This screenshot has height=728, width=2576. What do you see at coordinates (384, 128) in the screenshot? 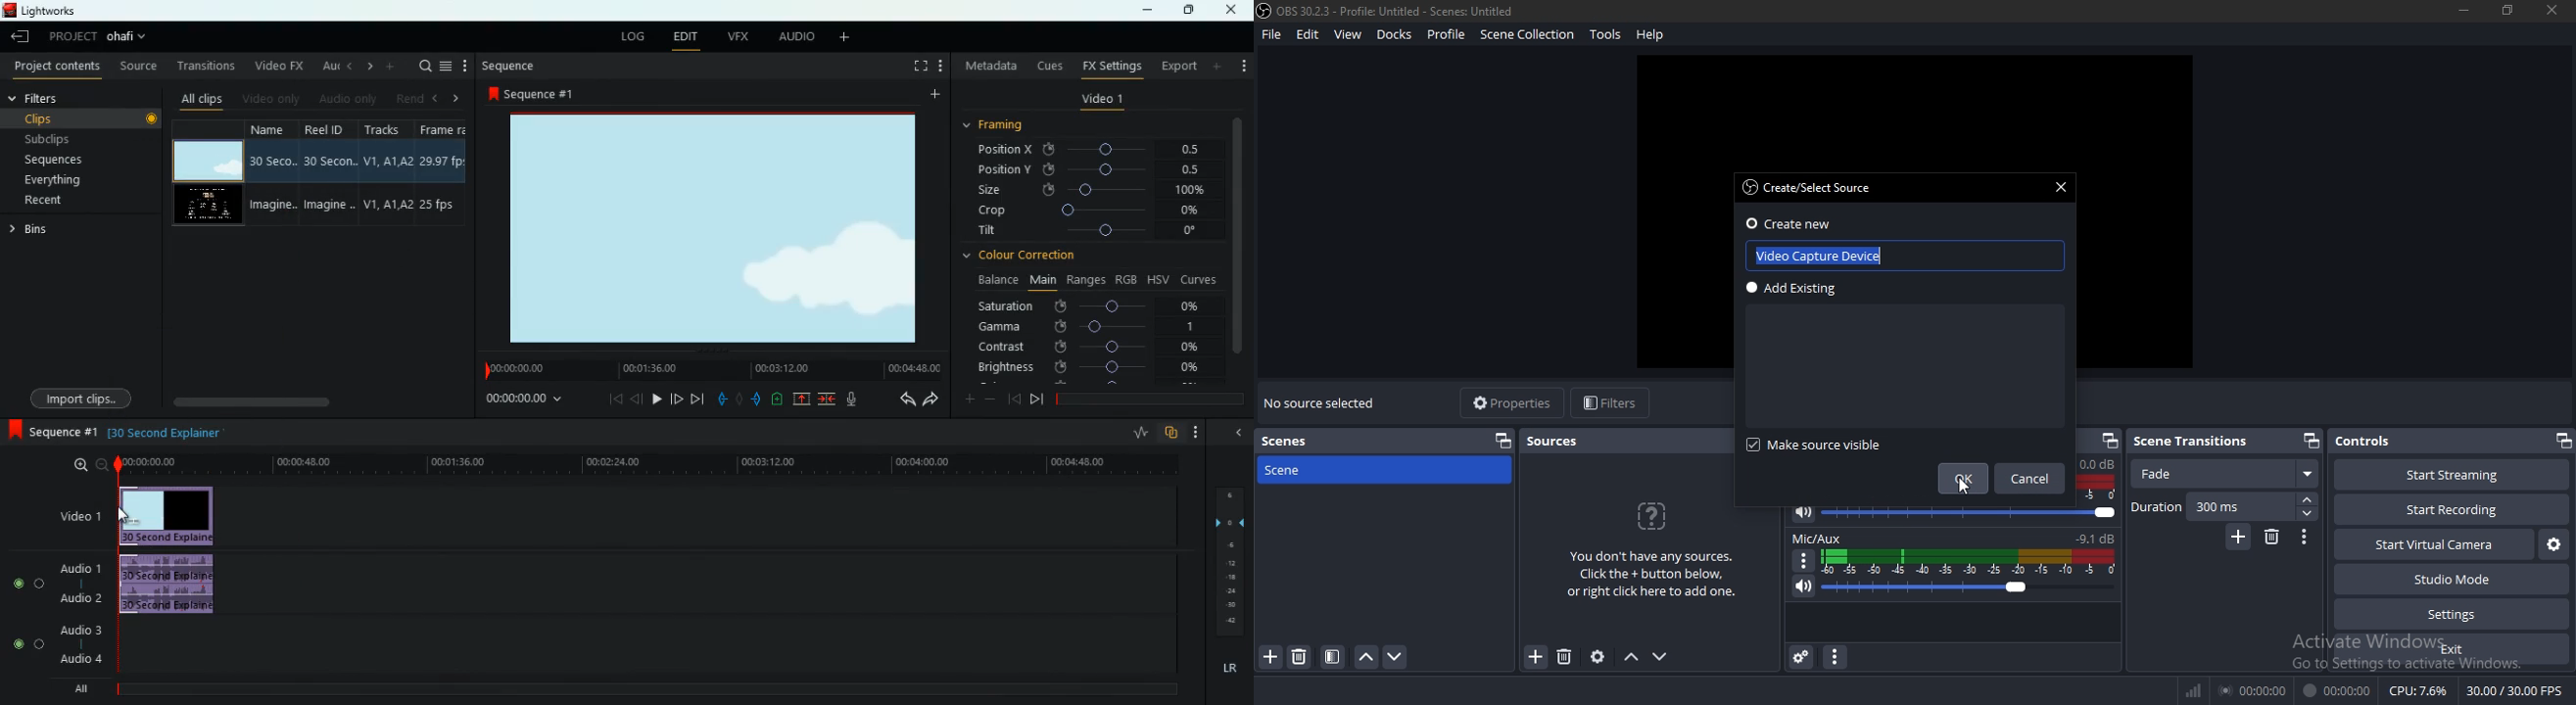
I see `tracks` at bounding box center [384, 128].